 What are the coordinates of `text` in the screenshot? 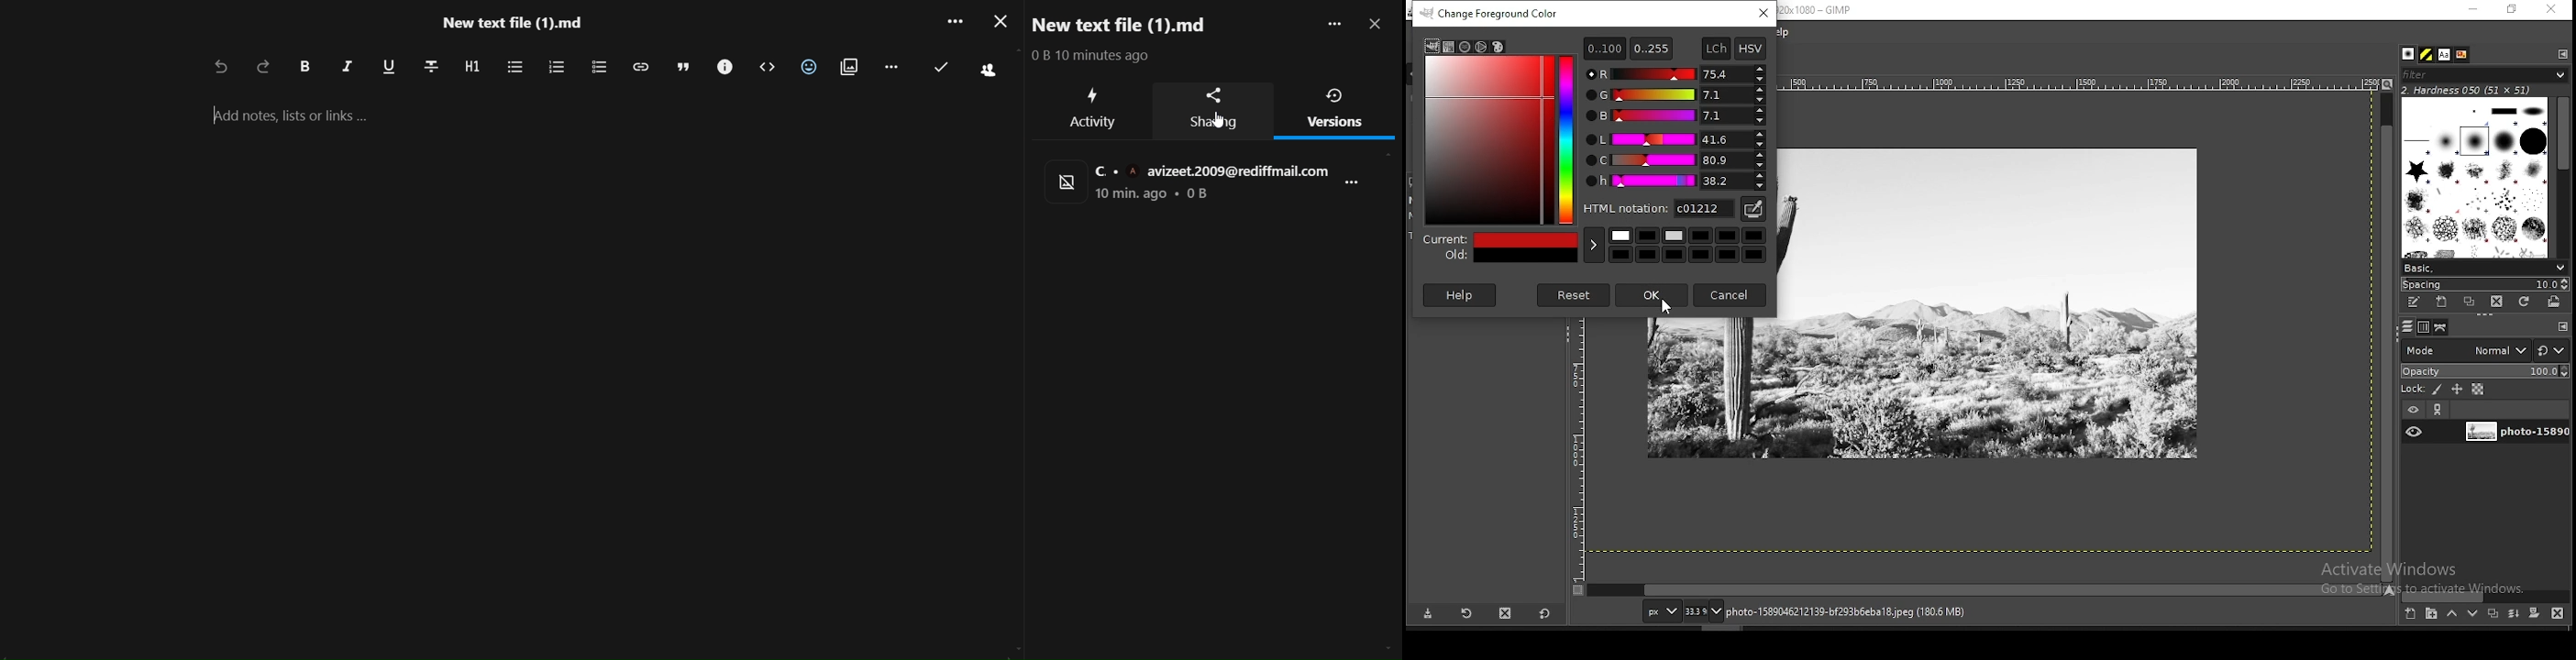 It's located at (1099, 58).